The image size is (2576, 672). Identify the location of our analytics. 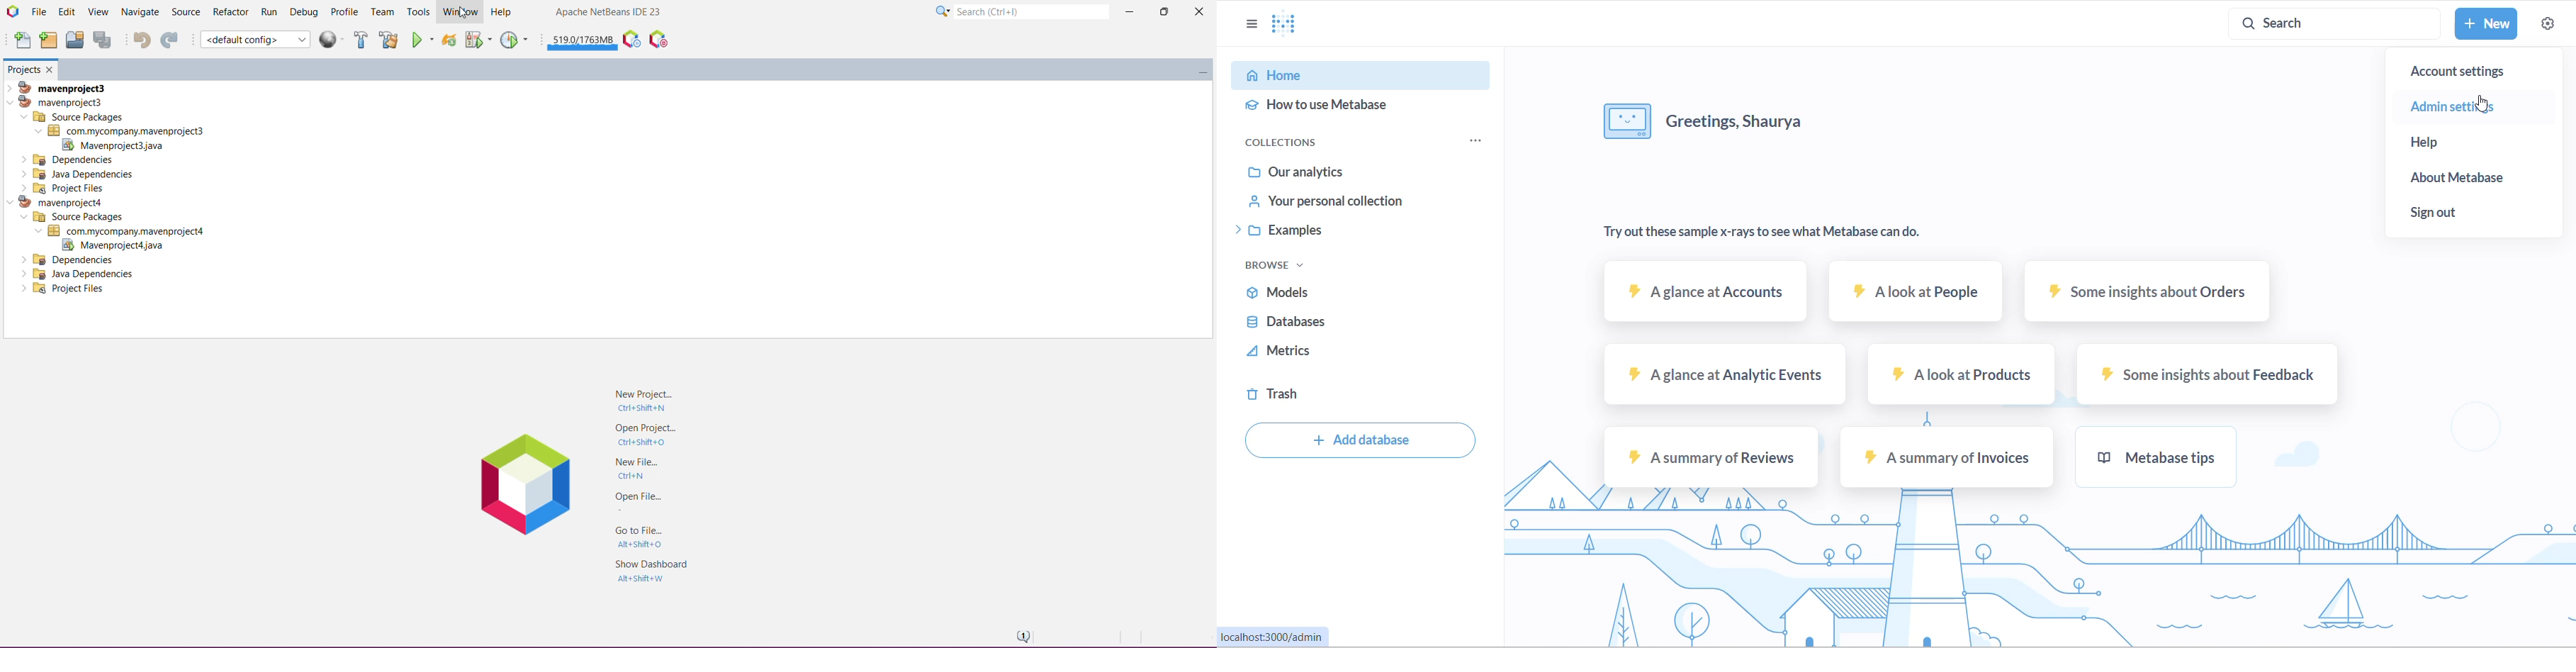
(1344, 172).